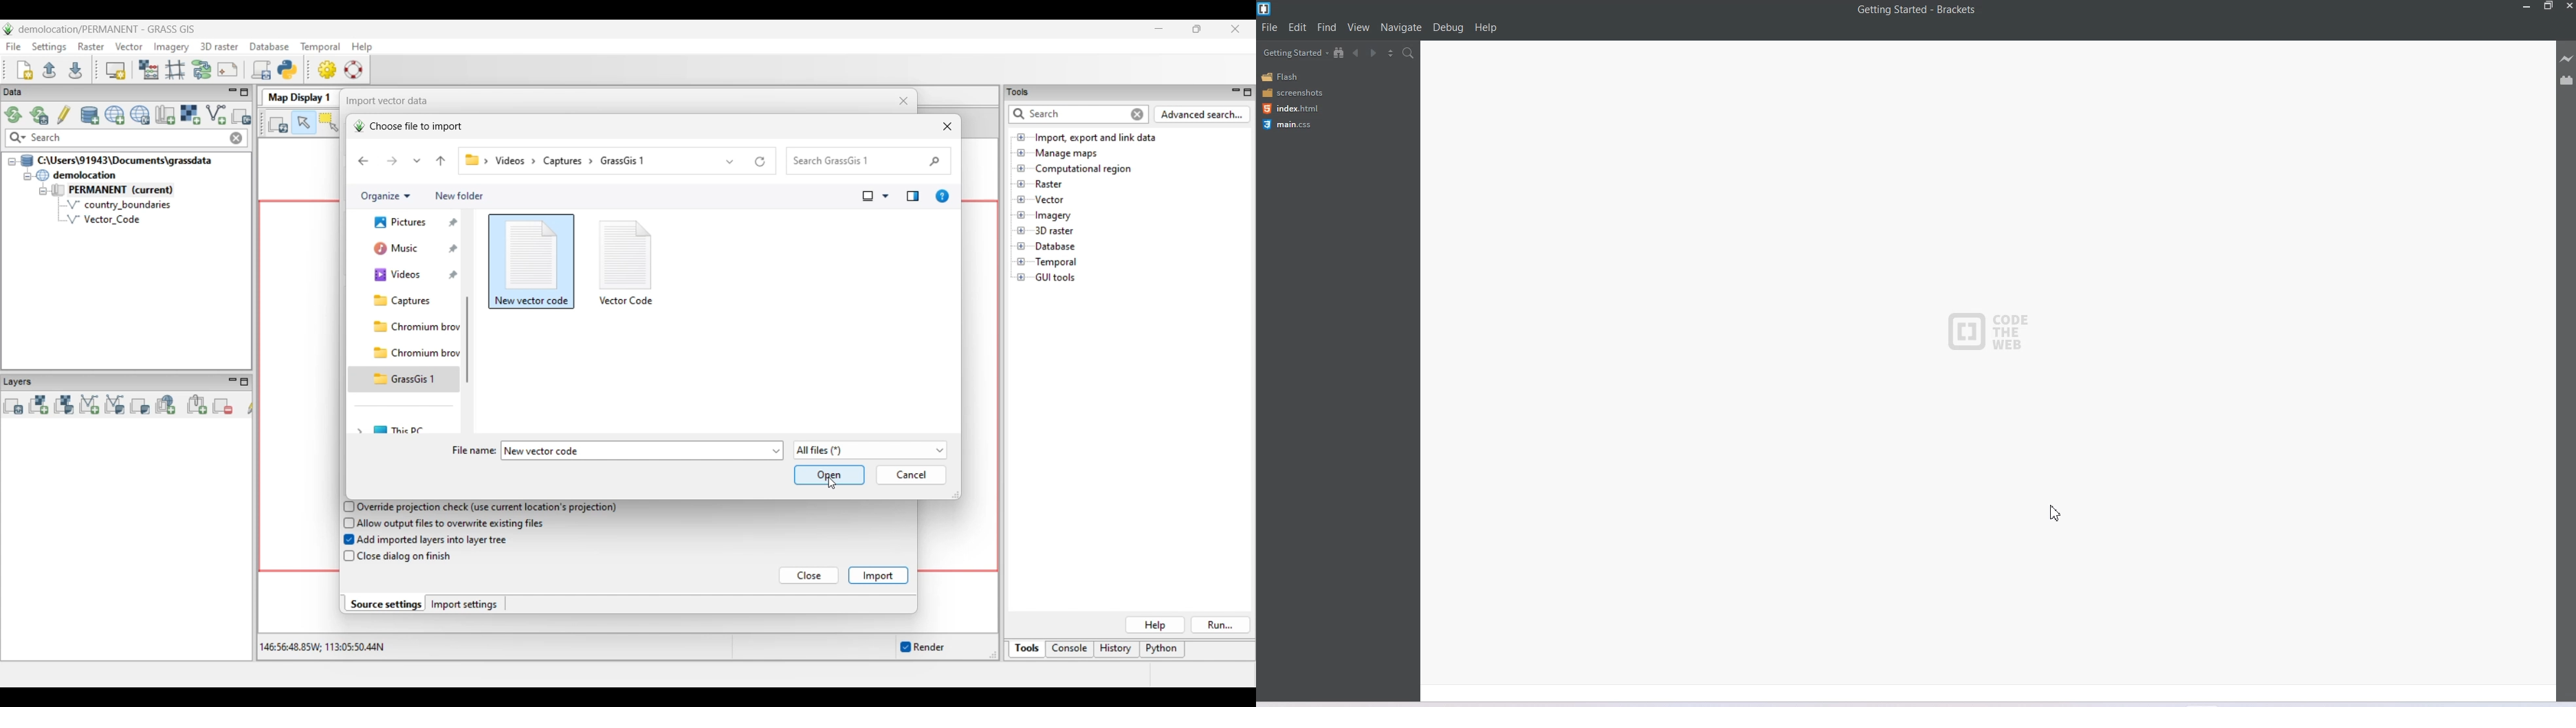  I want to click on Getting Started, so click(1295, 52).